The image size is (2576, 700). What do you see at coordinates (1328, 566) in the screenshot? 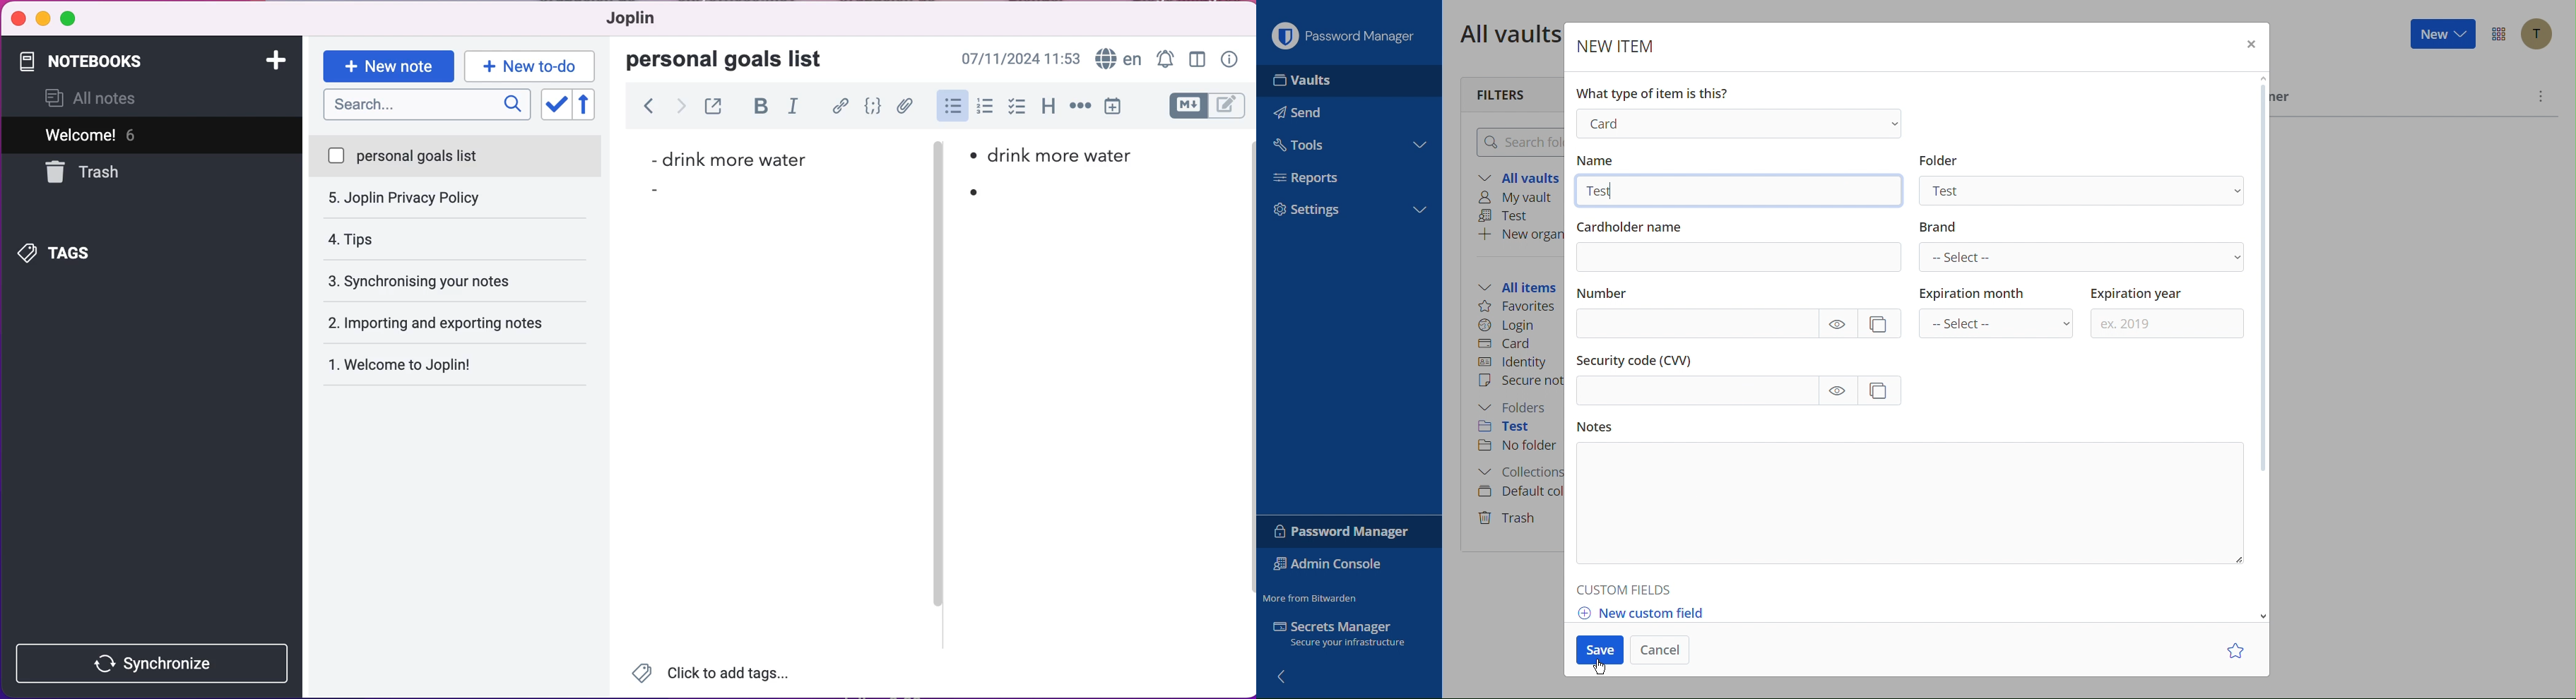
I see `Admin Console` at bounding box center [1328, 566].